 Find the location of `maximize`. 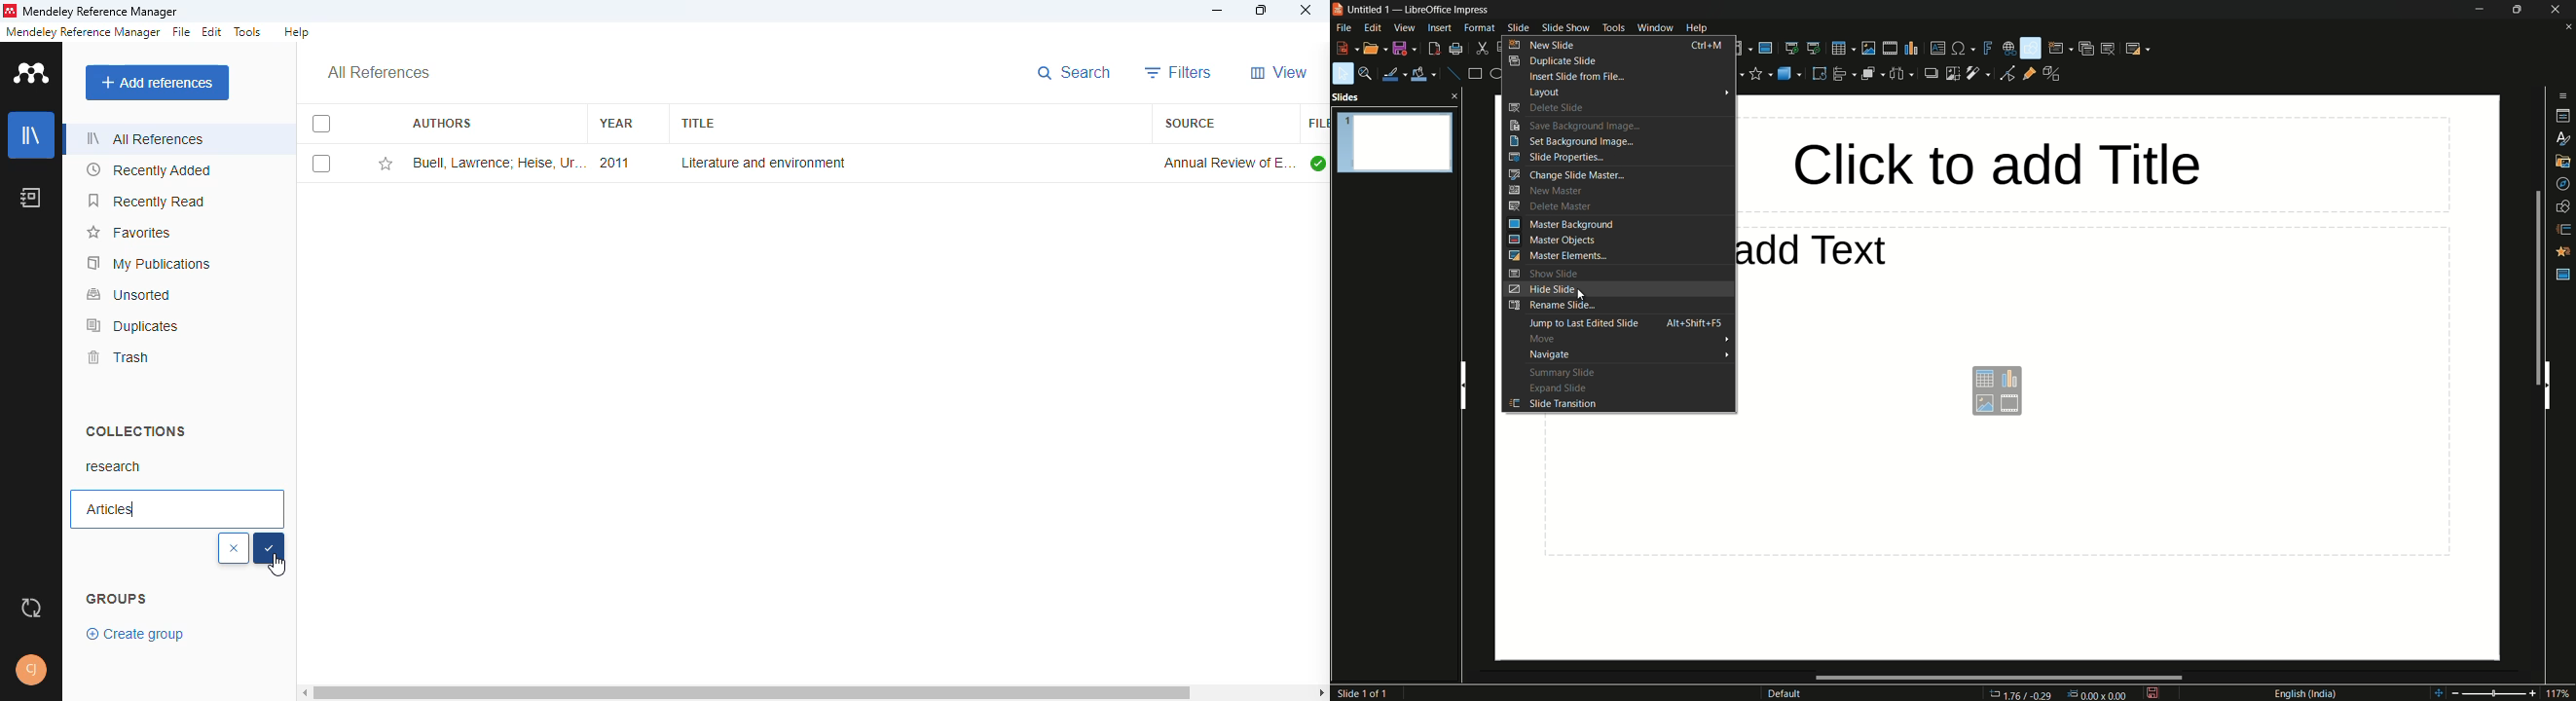

maximize is located at coordinates (2516, 9).